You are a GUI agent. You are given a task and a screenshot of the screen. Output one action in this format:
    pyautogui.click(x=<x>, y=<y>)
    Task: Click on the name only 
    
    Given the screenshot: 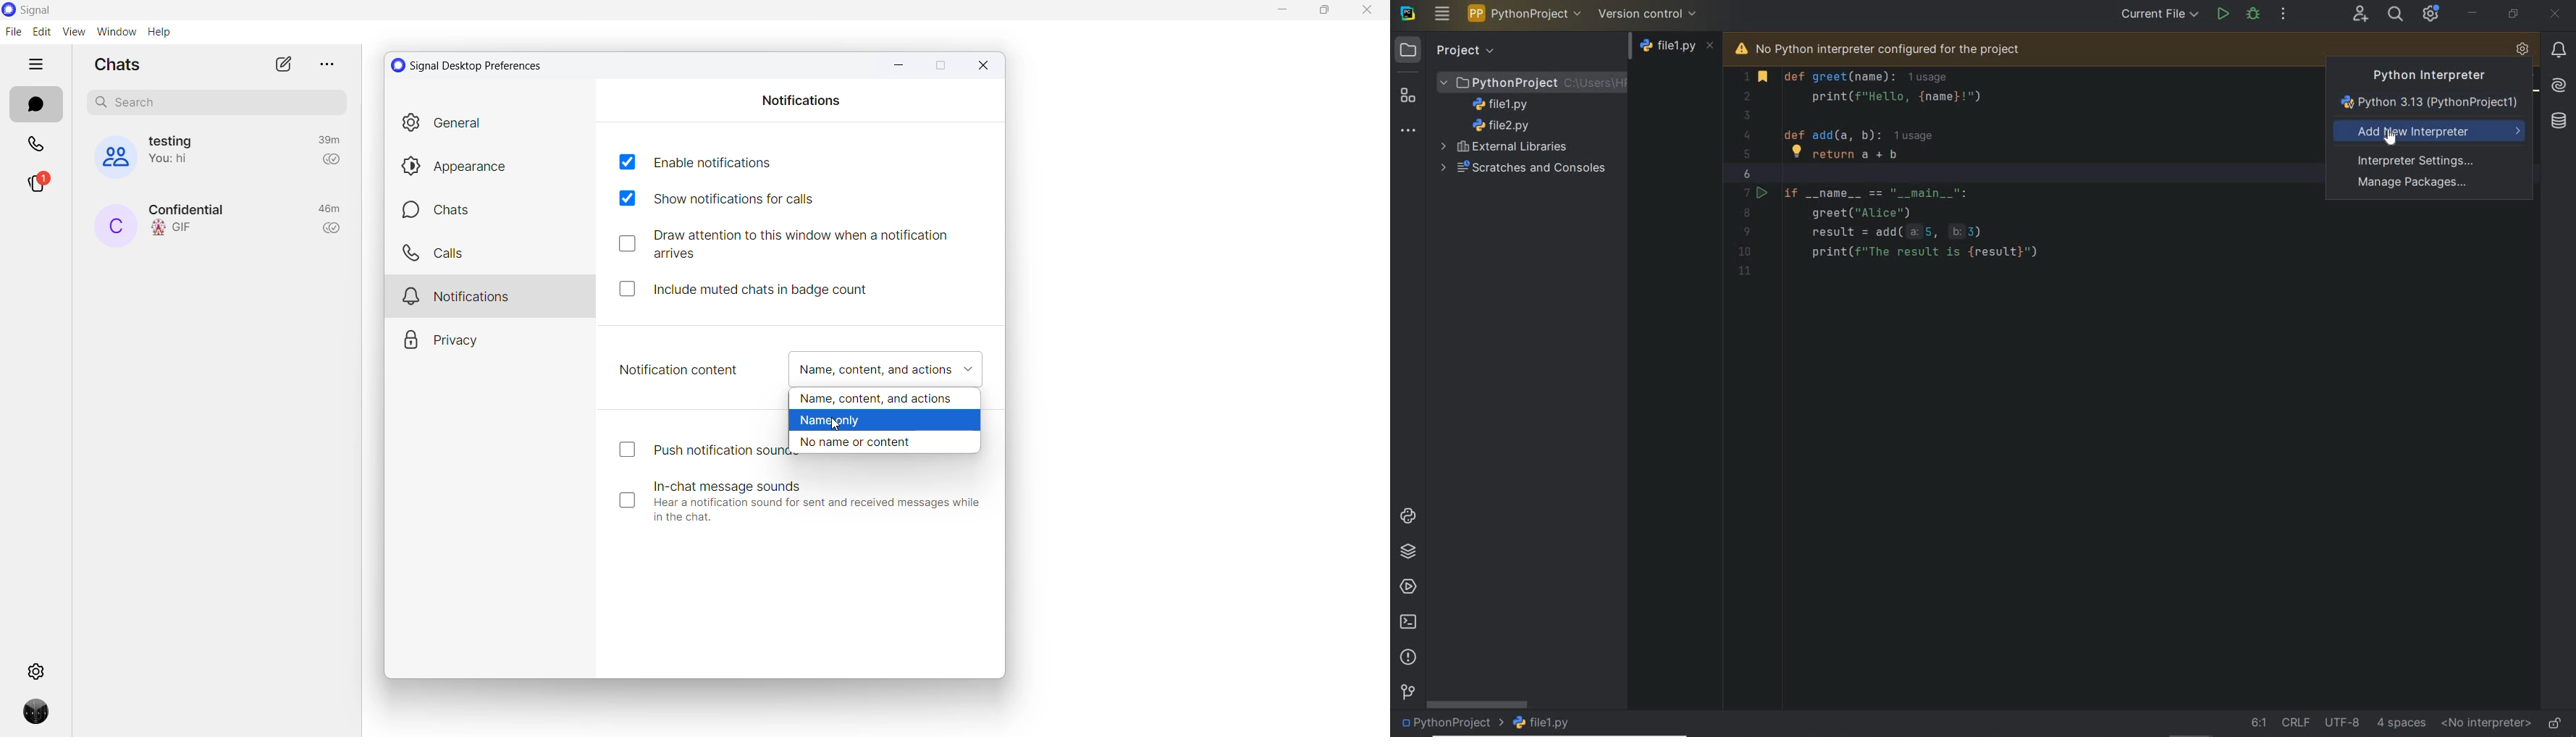 What is the action you would take?
    pyautogui.click(x=884, y=421)
    